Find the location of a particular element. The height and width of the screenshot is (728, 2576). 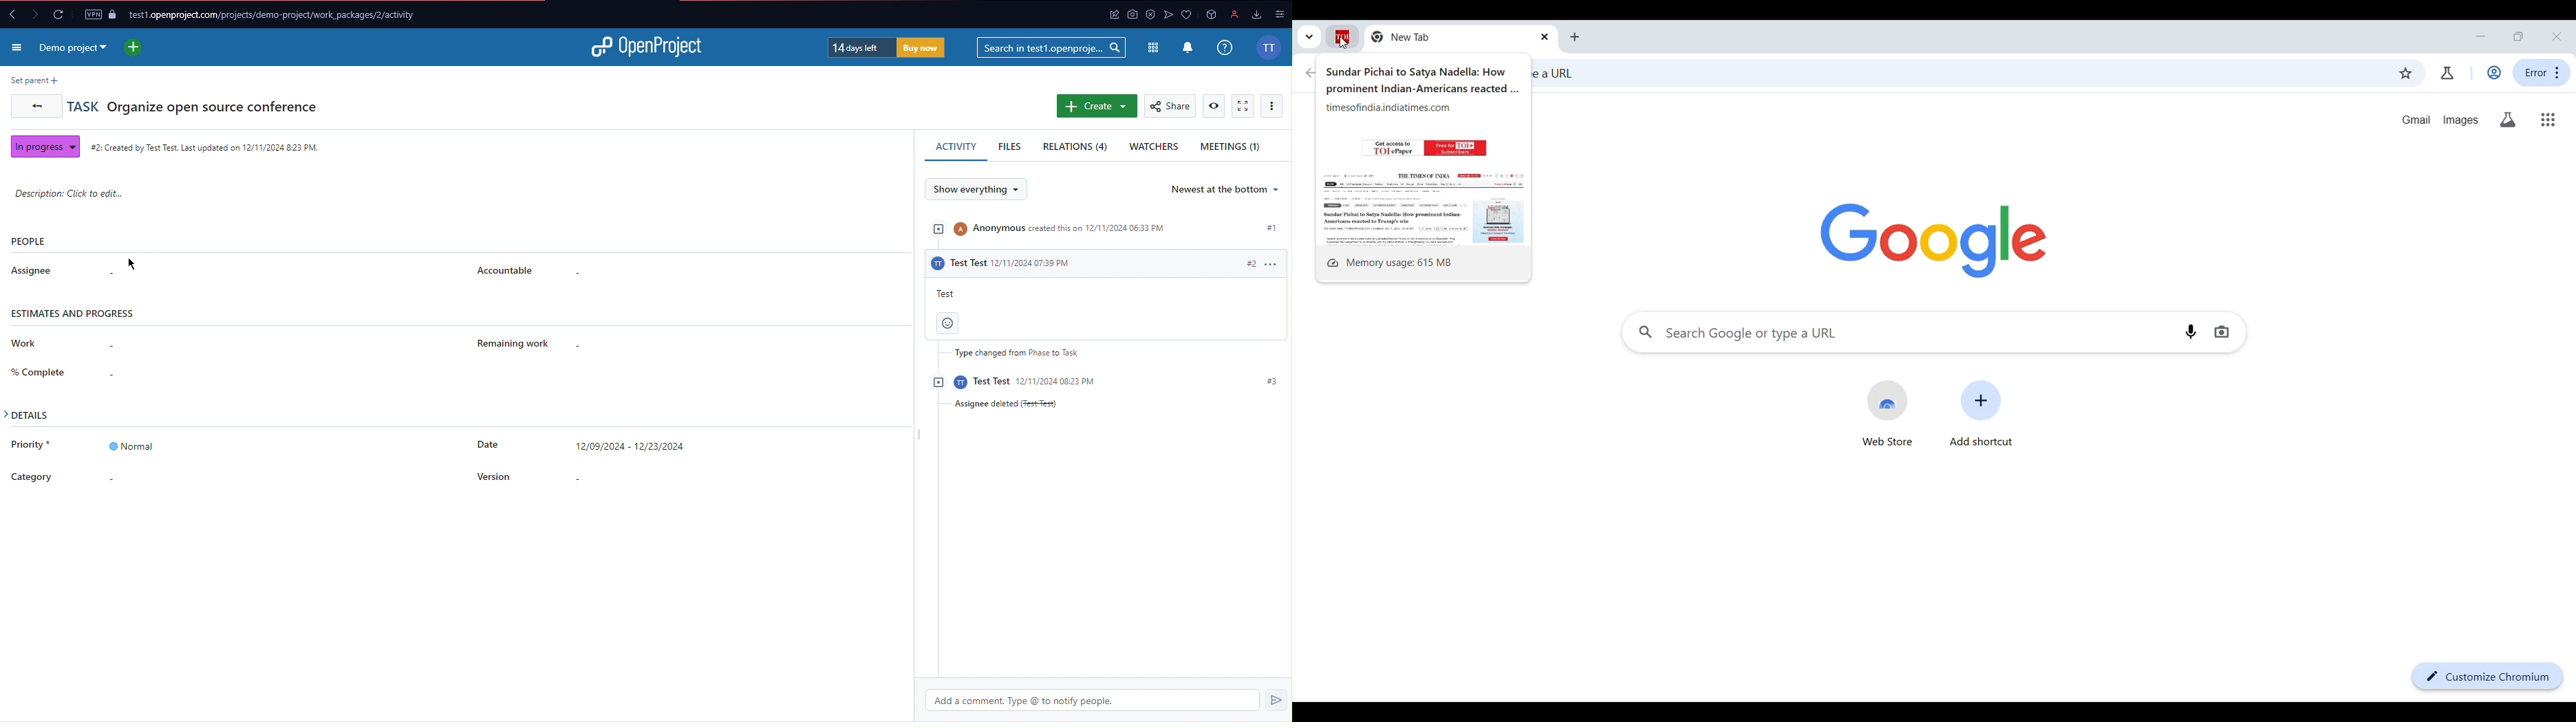

Chrome labs is located at coordinates (2447, 73).